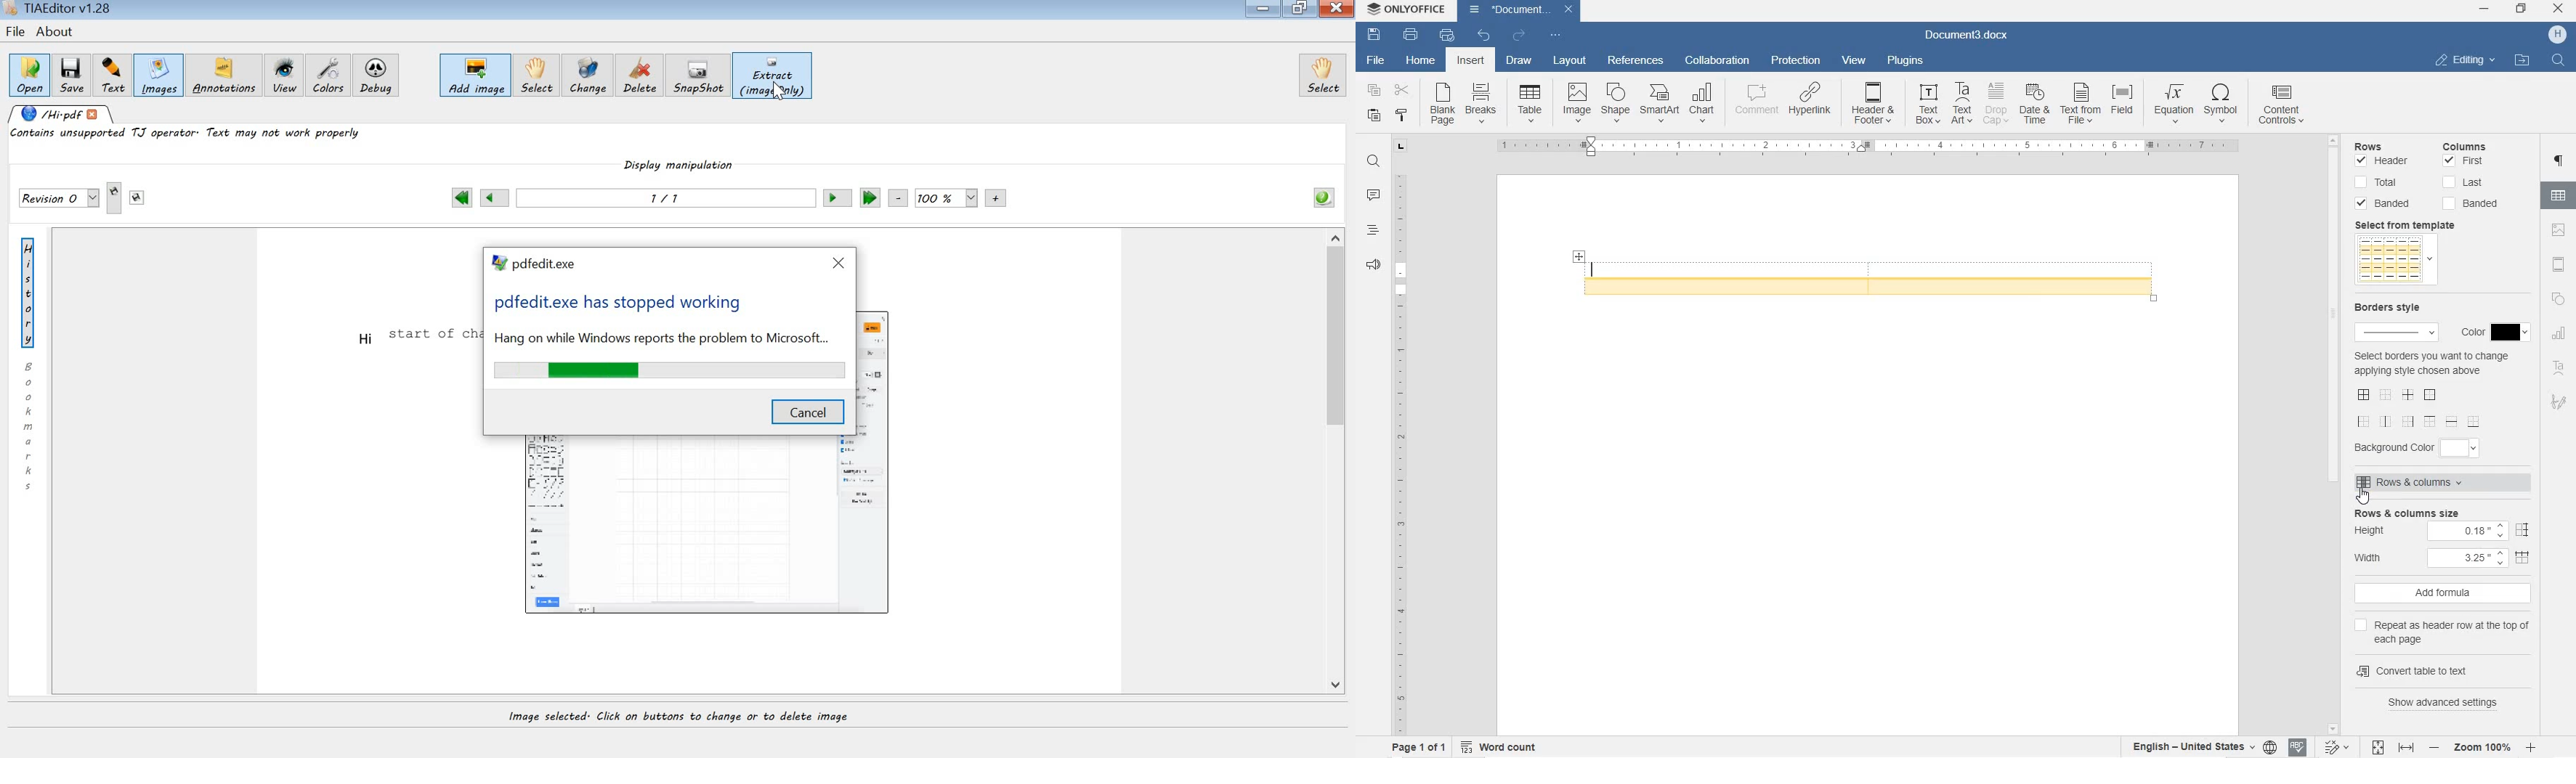  I want to click on SPELL CHECKING, so click(2296, 748).